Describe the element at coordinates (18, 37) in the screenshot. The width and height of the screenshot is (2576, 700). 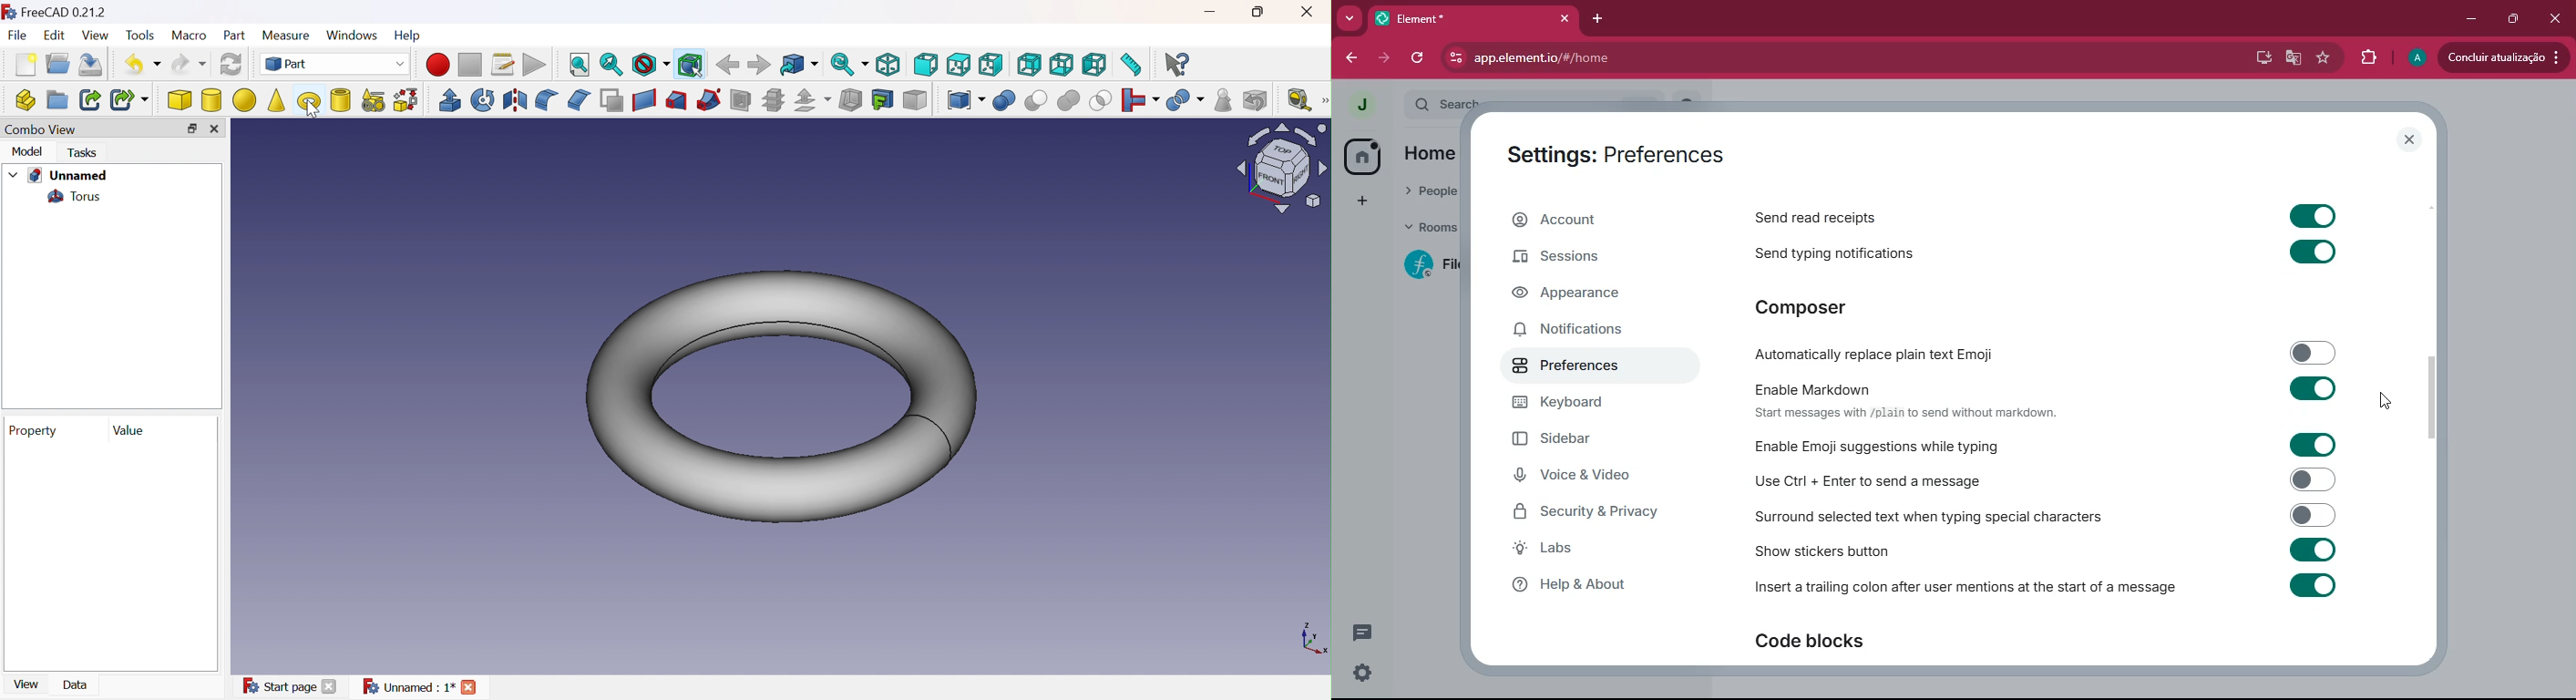
I see `File` at that location.